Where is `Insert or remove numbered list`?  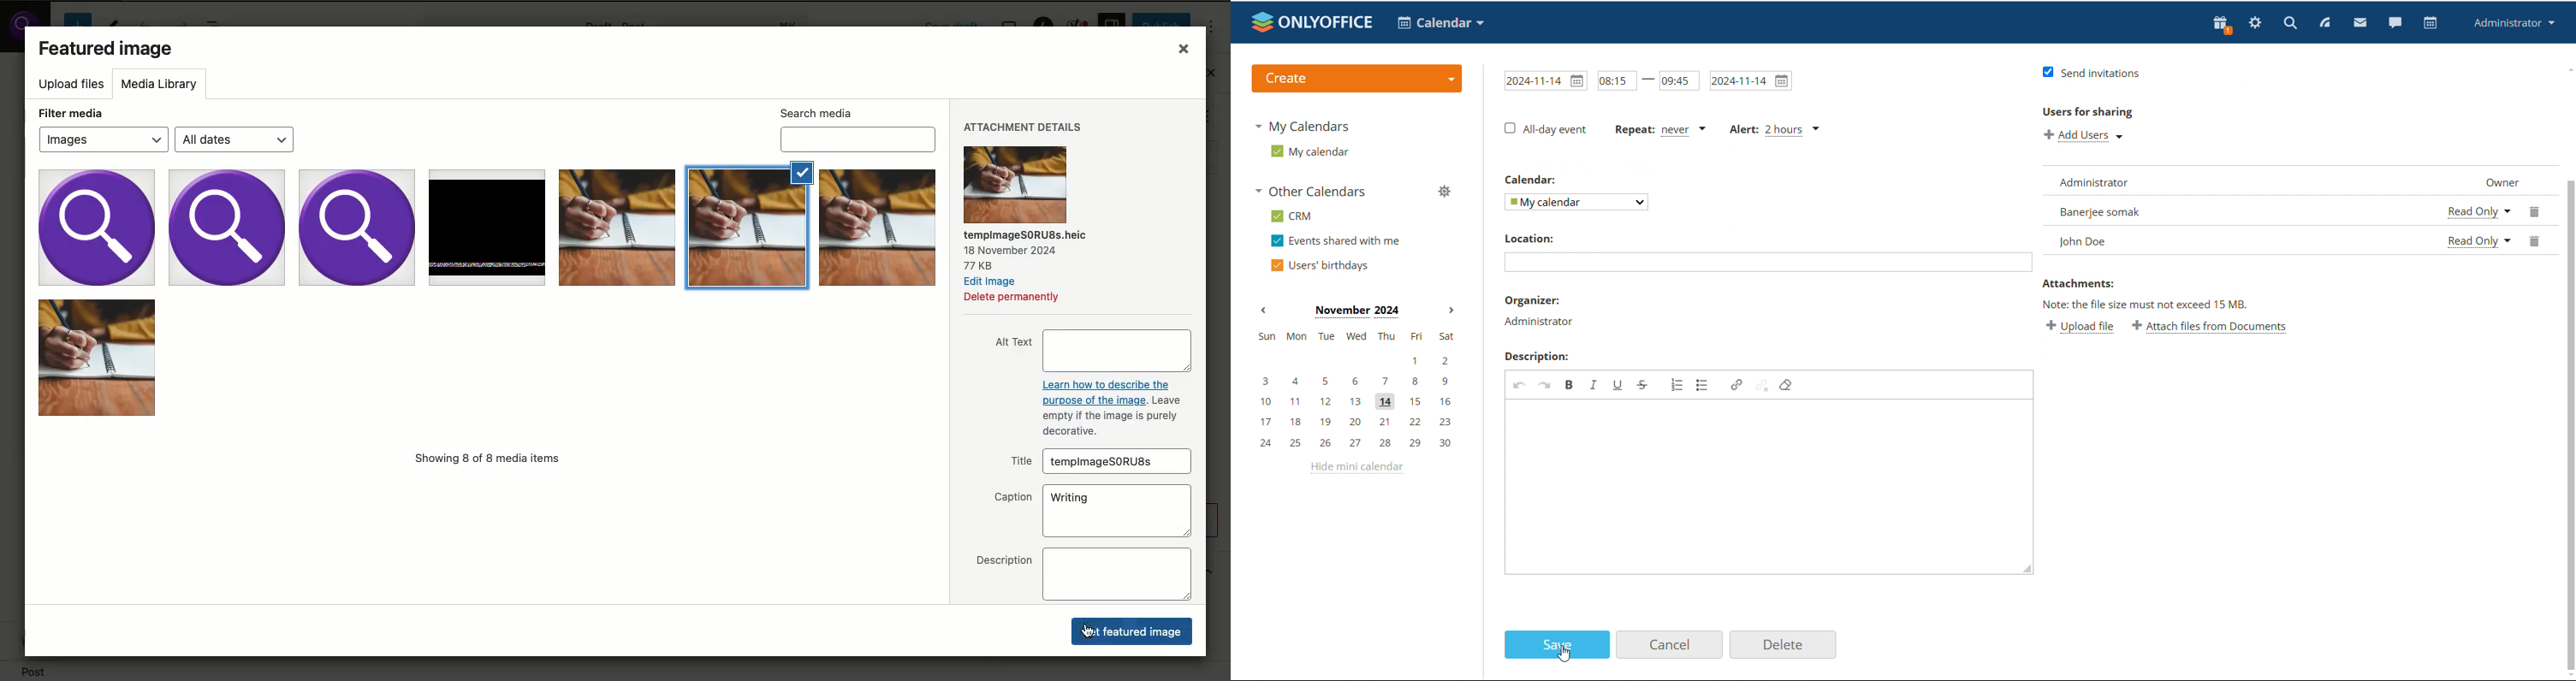
Insert or remove numbered list is located at coordinates (1676, 385).